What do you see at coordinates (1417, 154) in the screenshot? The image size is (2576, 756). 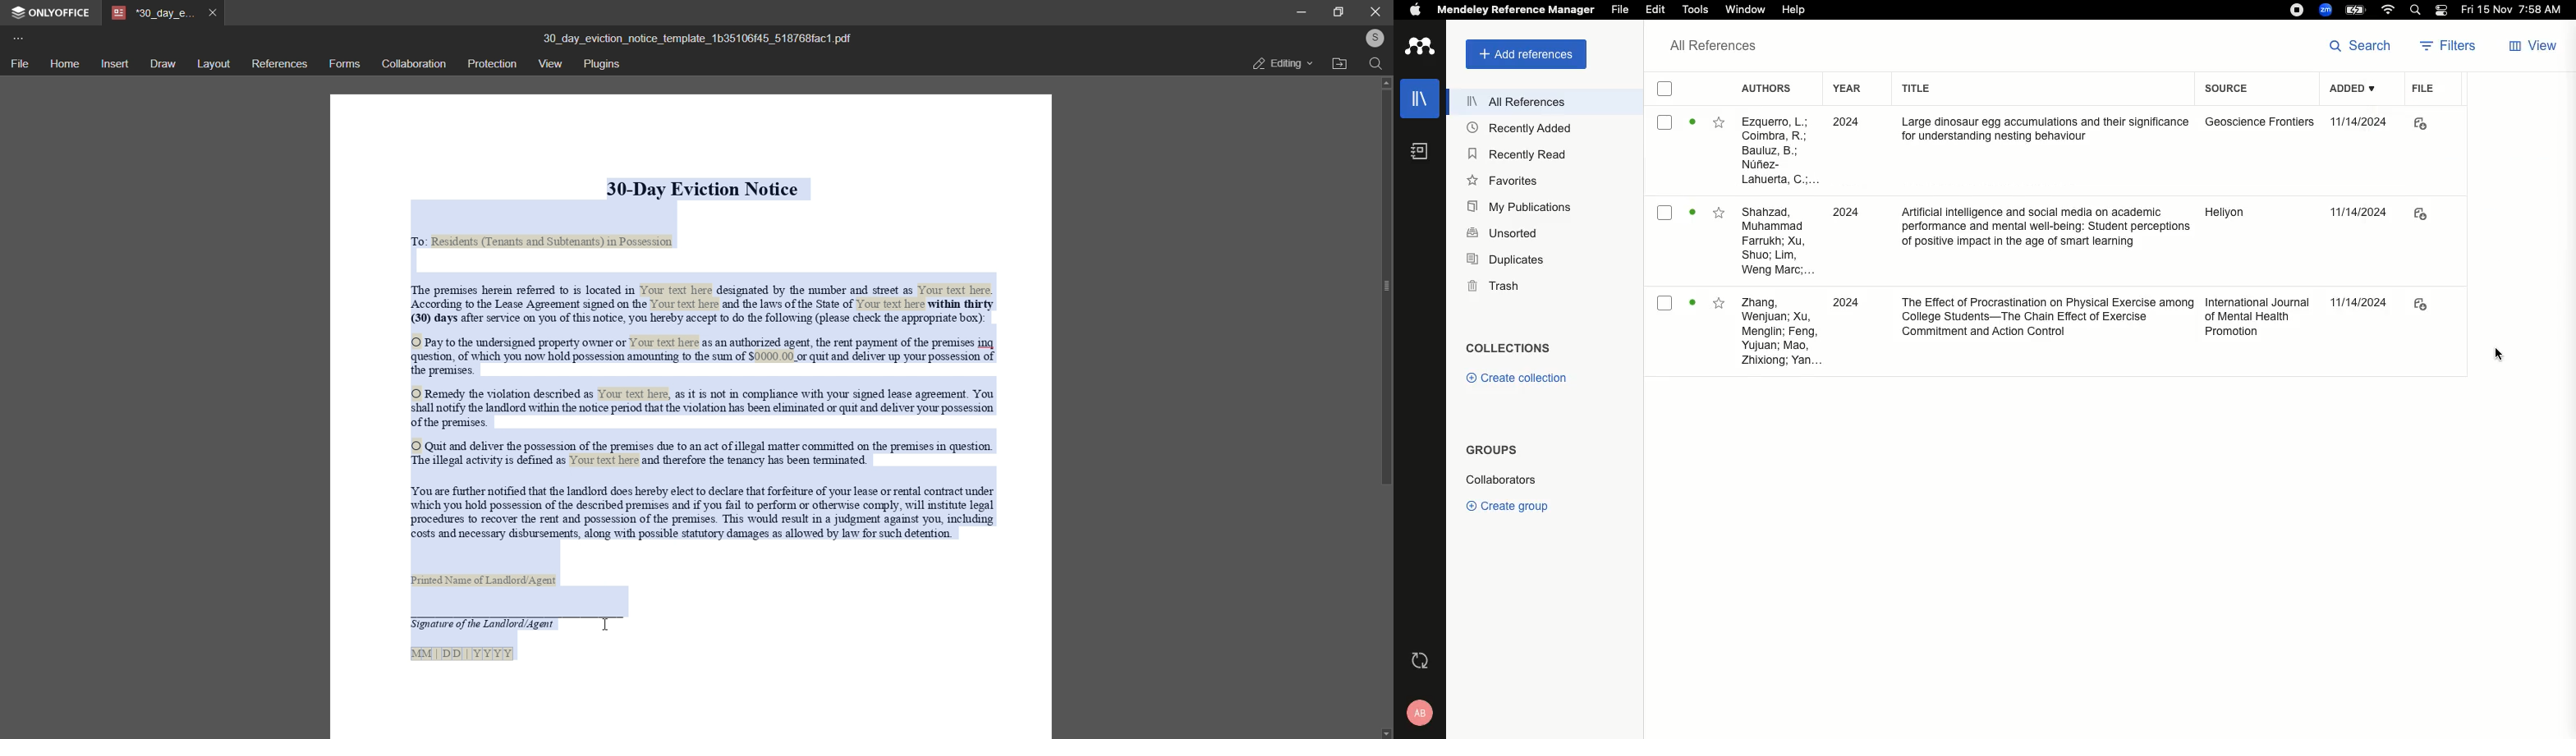 I see `Notebook` at bounding box center [1417, 154].